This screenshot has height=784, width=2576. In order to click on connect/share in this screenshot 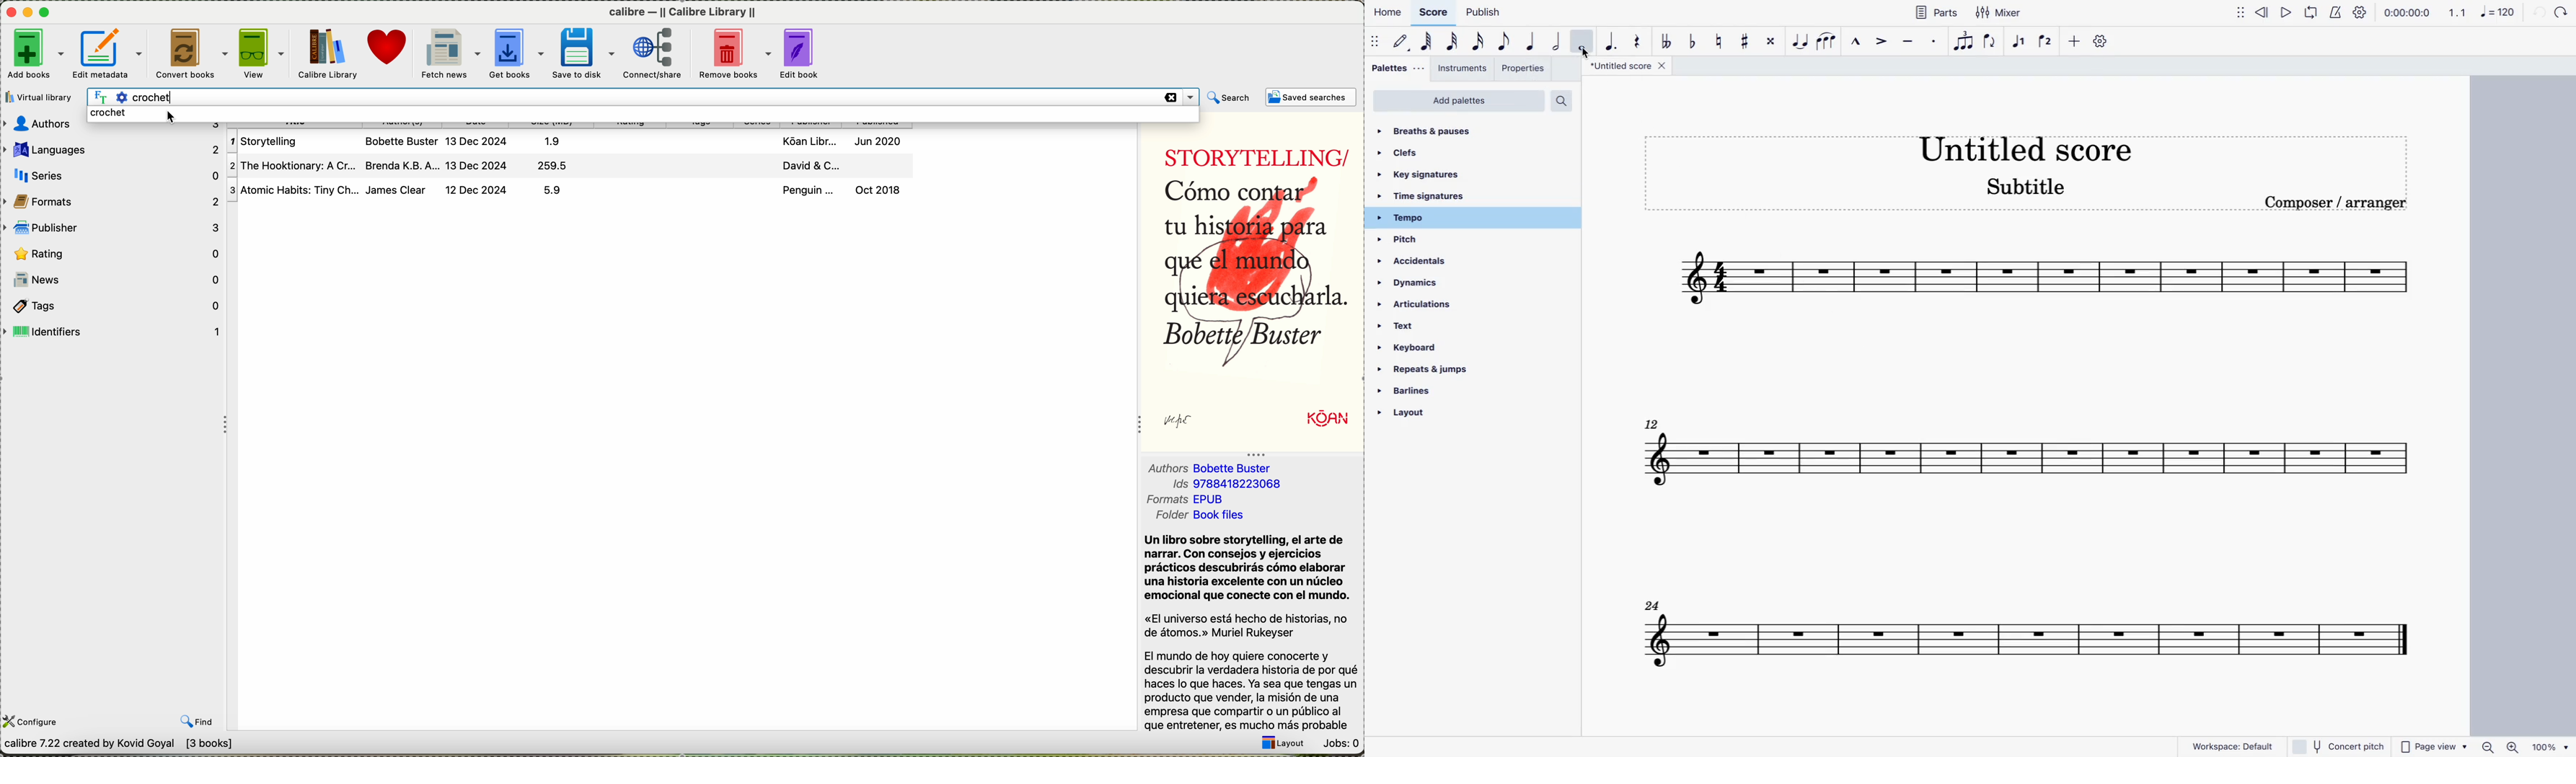, I will do `click(654, 52)`.